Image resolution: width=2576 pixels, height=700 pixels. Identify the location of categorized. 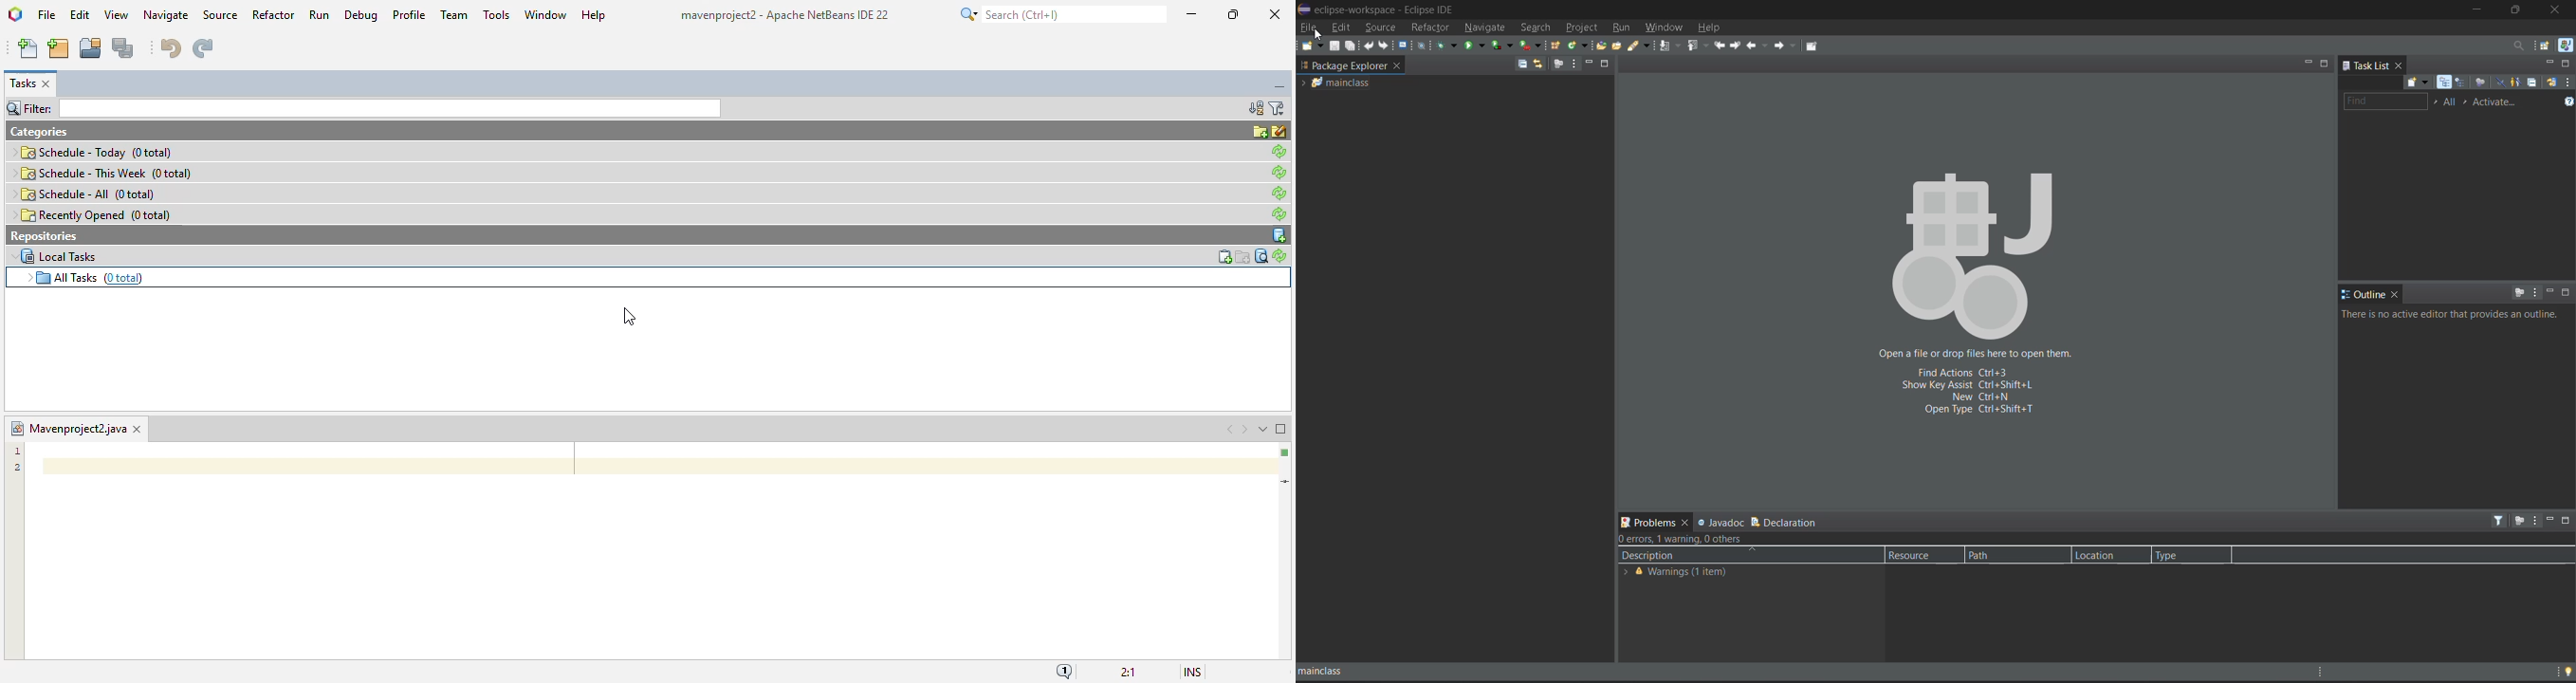
(2445, 82).